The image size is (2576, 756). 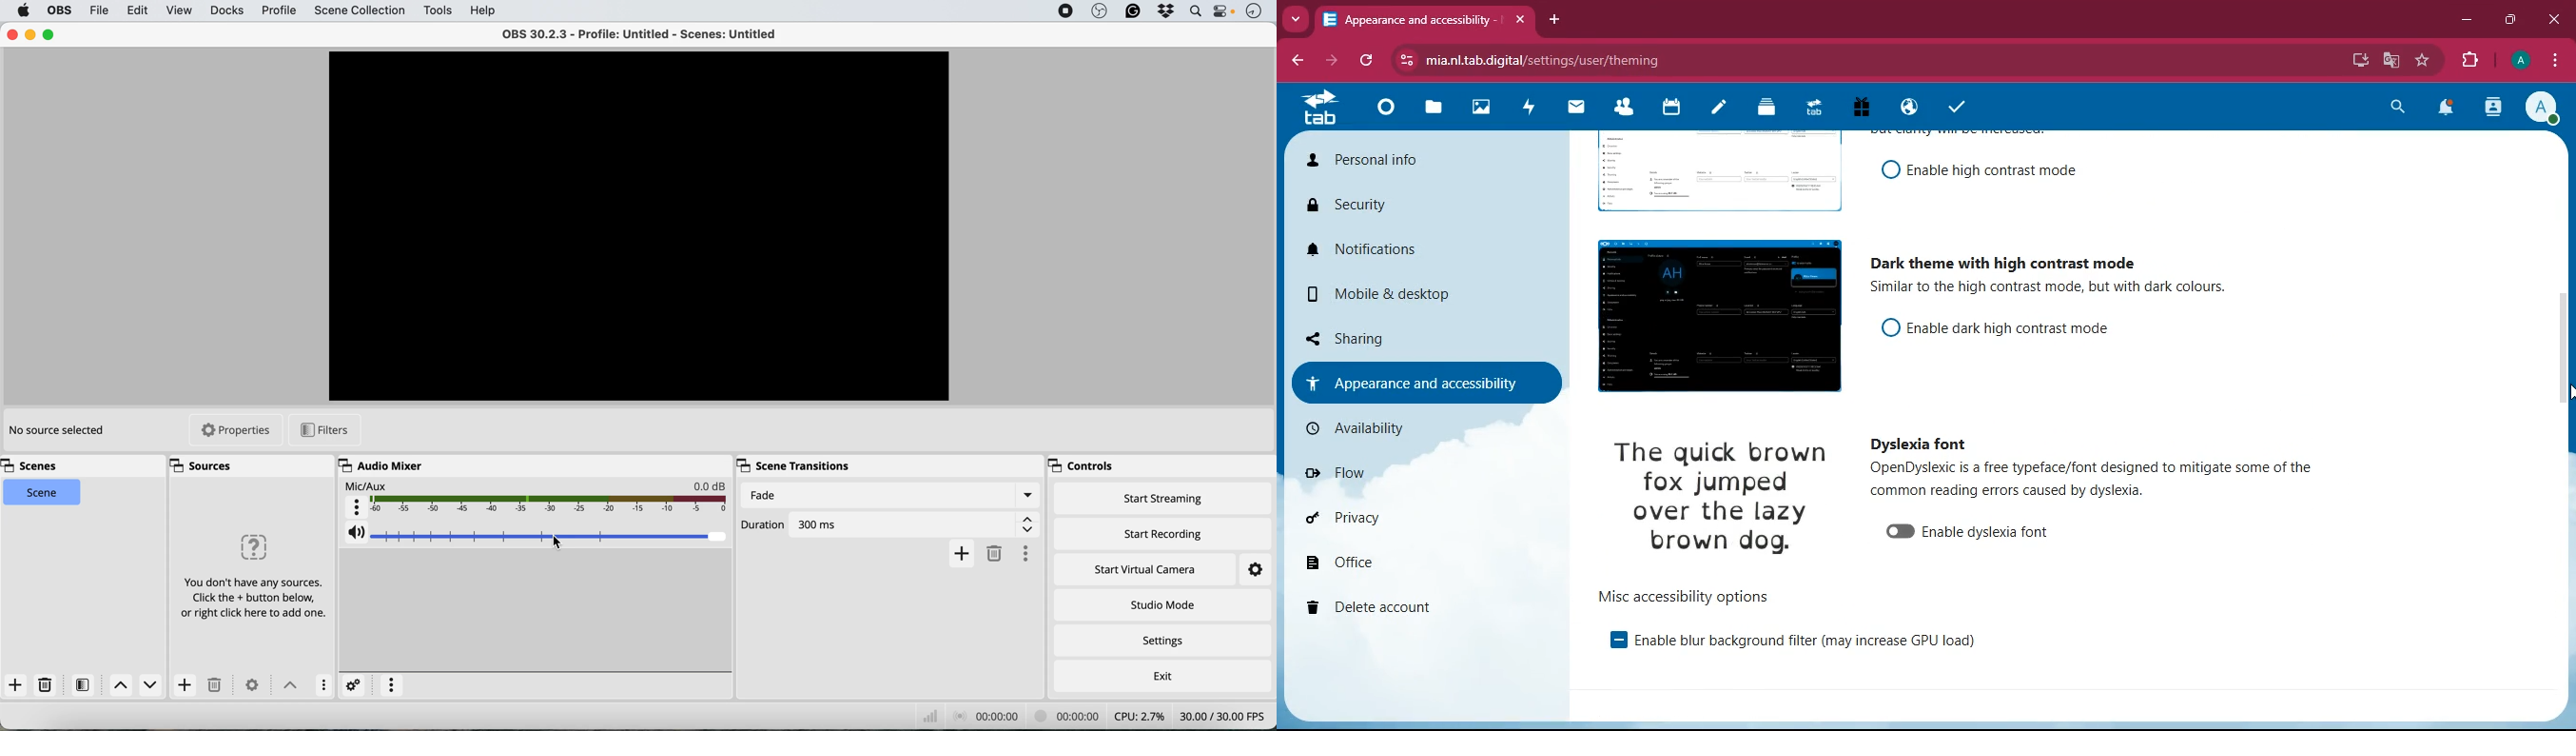 I want to click on settings, so click(x=1173, y=642).